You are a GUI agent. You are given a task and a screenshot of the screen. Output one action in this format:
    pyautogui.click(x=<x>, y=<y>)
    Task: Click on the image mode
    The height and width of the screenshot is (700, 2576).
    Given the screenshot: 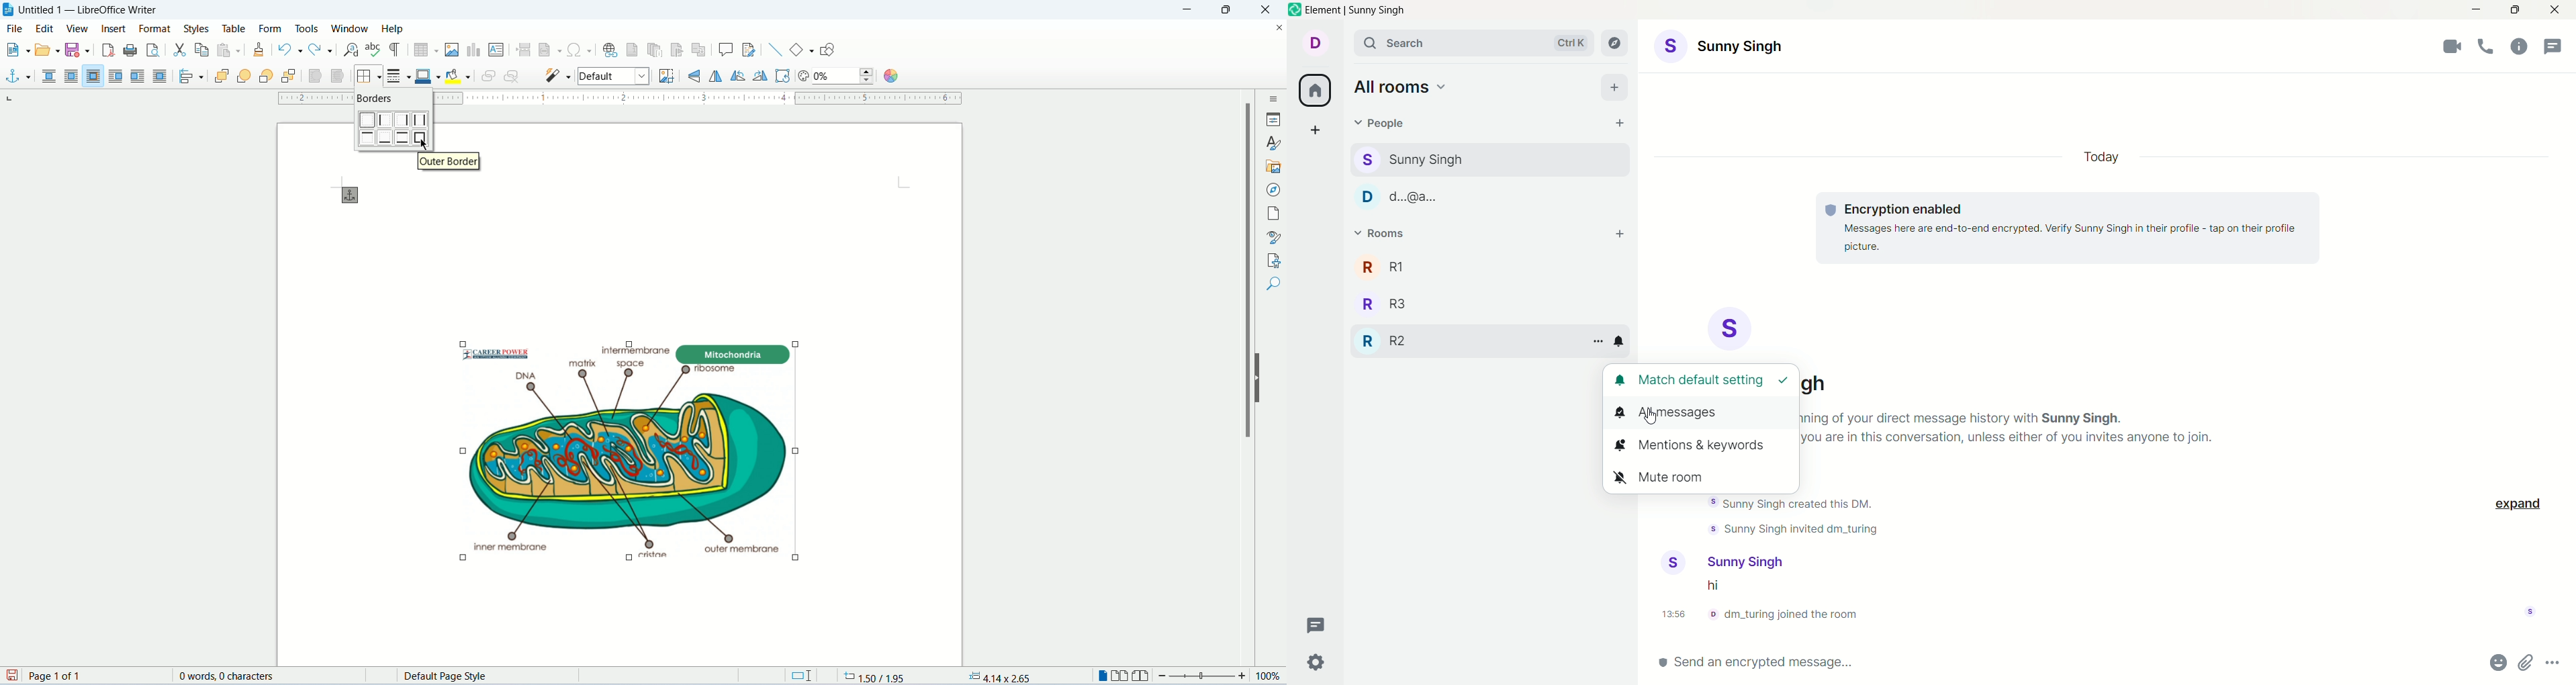 What is the action you would take?
    pyautogui.click(x=615, y=77)
    